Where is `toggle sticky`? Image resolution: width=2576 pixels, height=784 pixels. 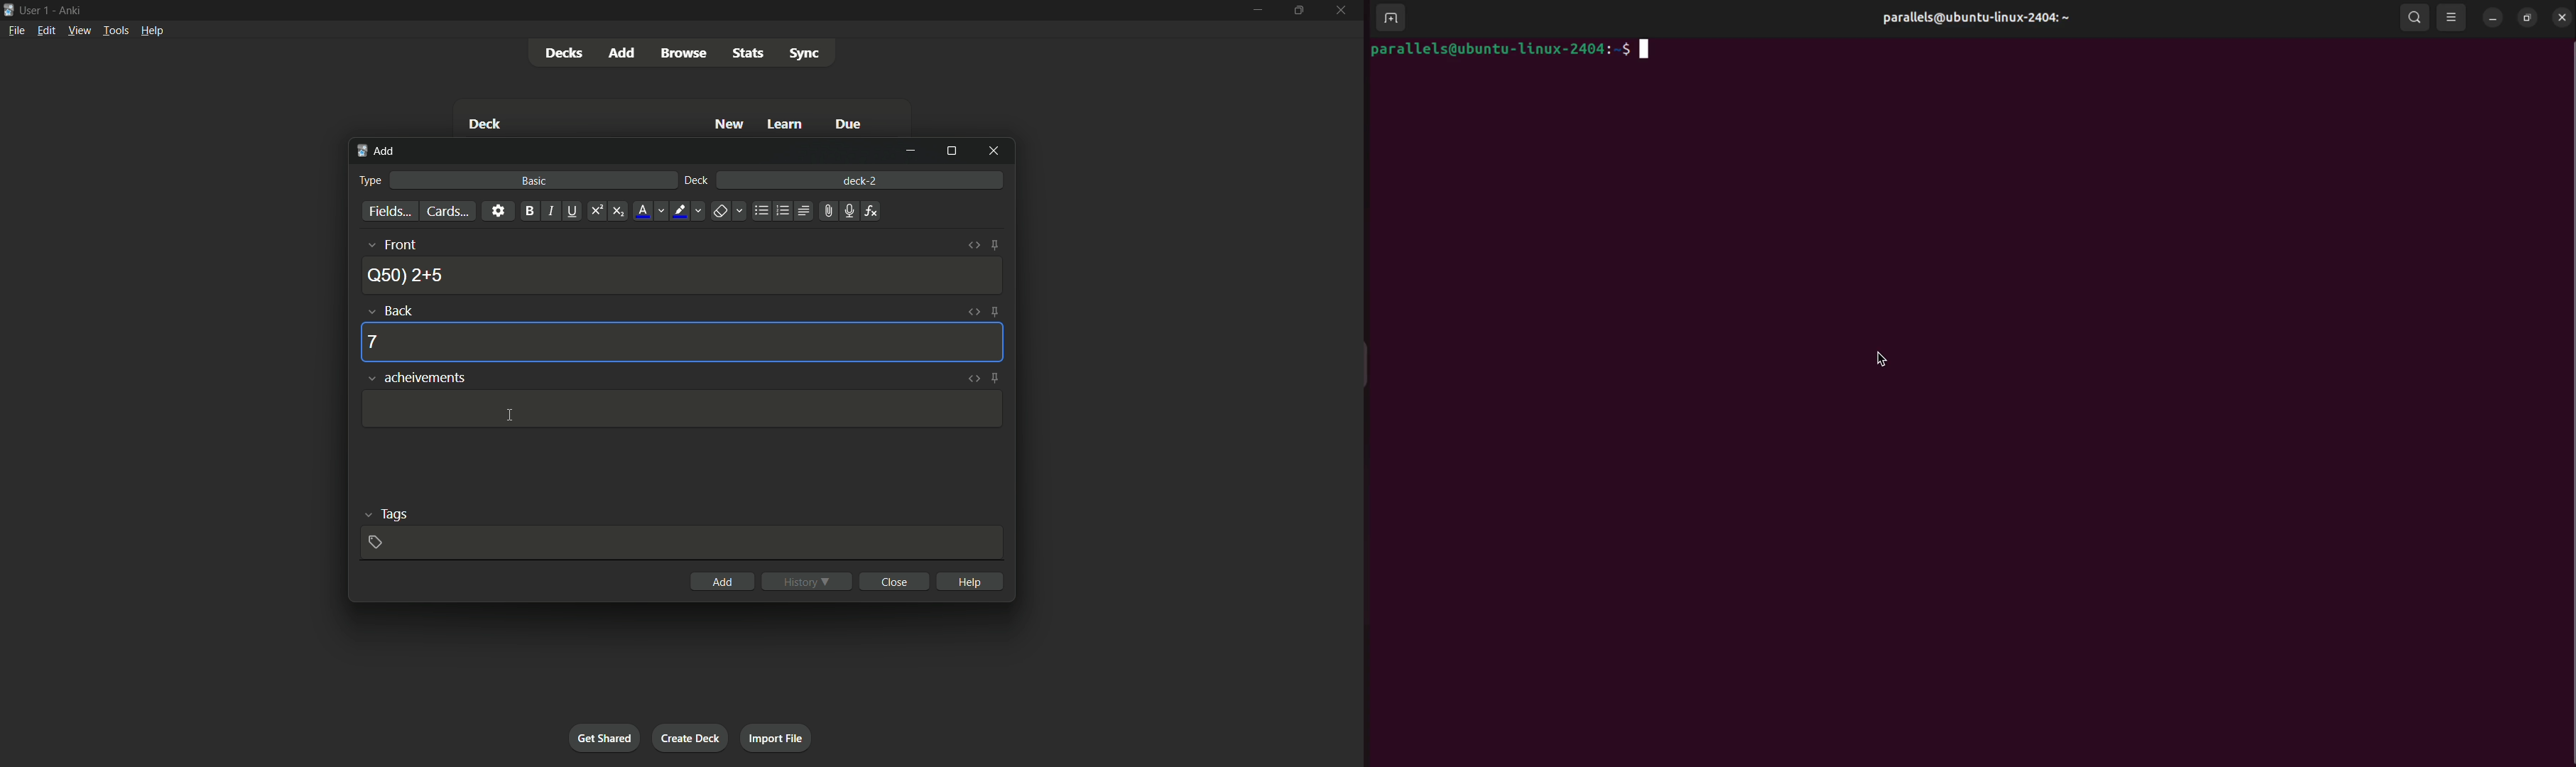 toggle sticky is located at coordinates (993, 312).